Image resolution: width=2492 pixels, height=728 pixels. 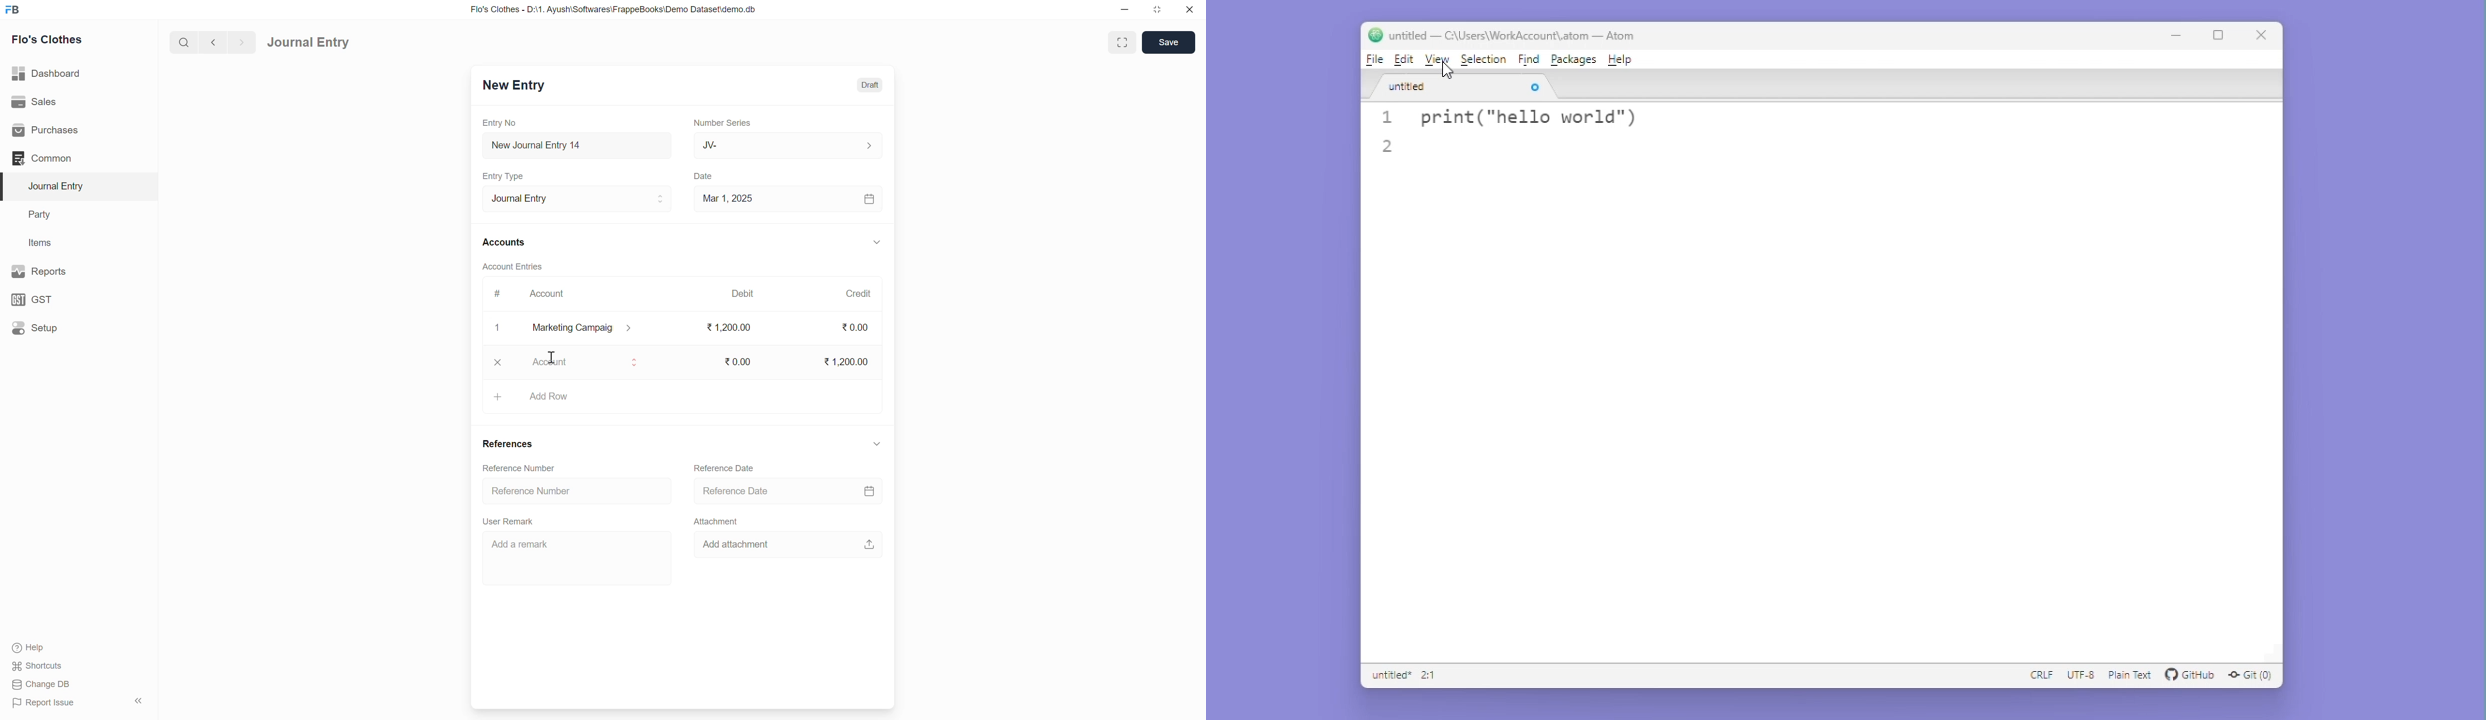 I want to click on Change DB, so click(x=41, y=684).